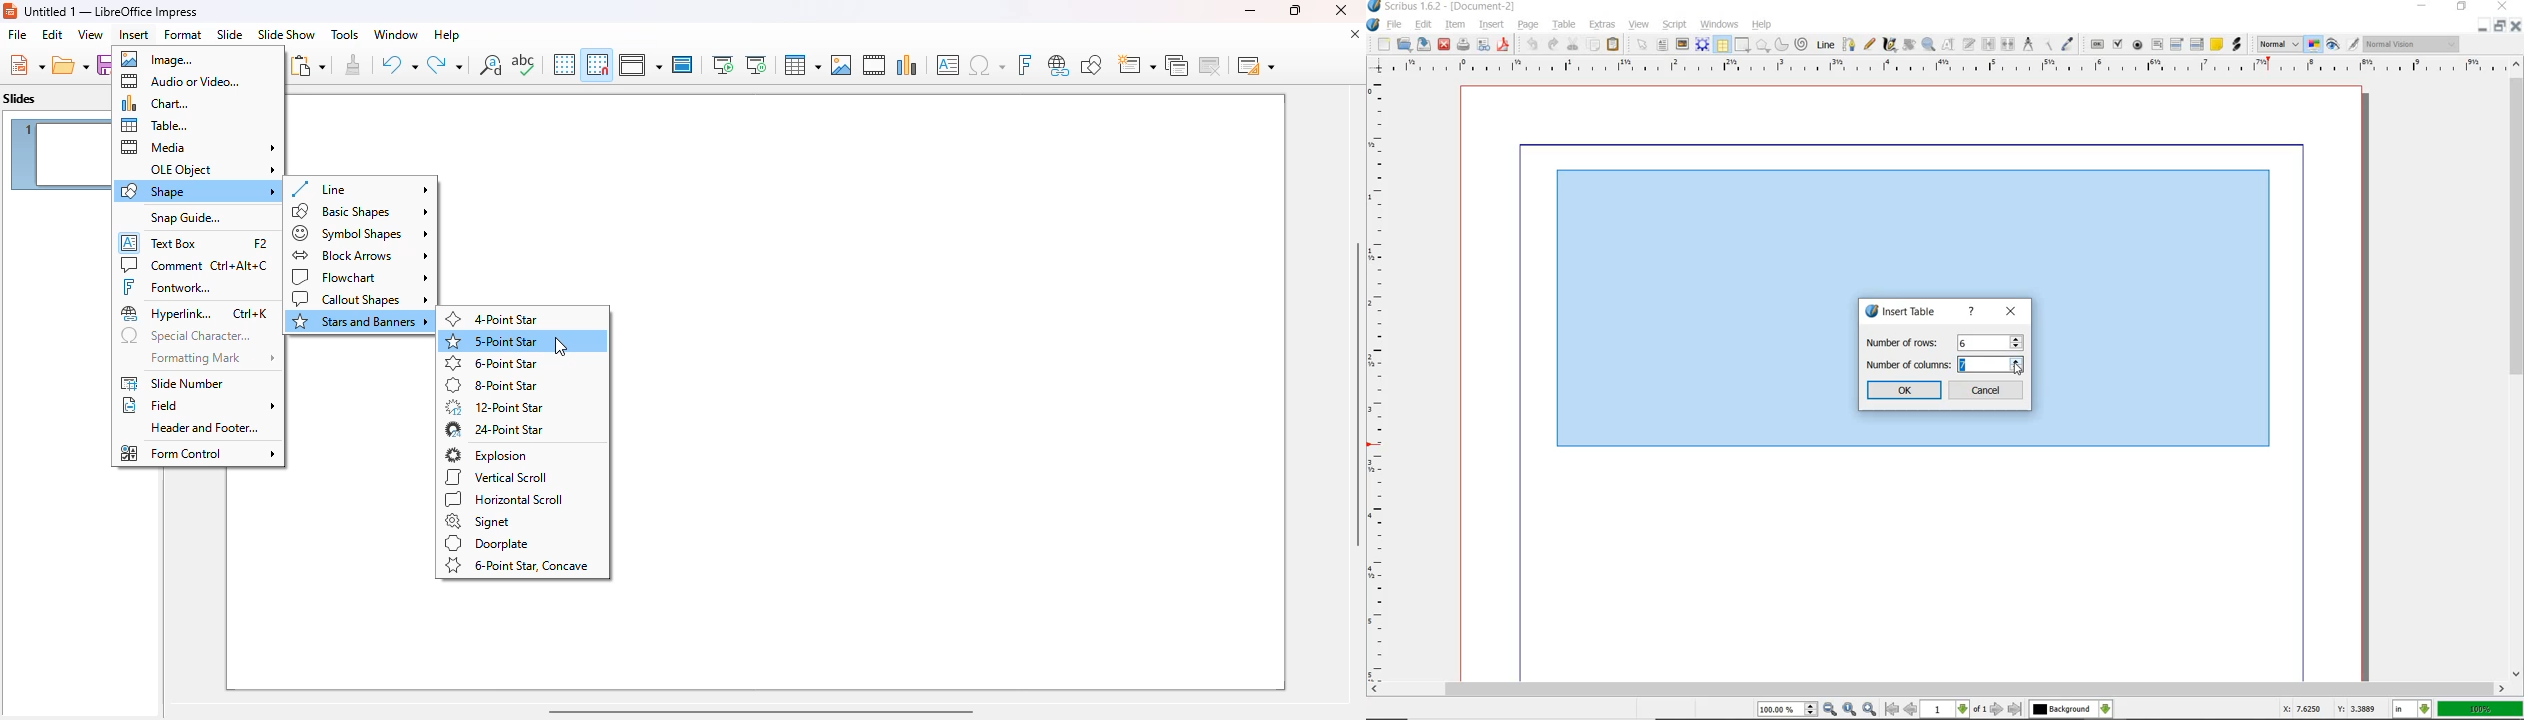  What do you see at coordinates (487, 543) in the screenshot?
I see `doorplate` at bounding box center [487, 543].